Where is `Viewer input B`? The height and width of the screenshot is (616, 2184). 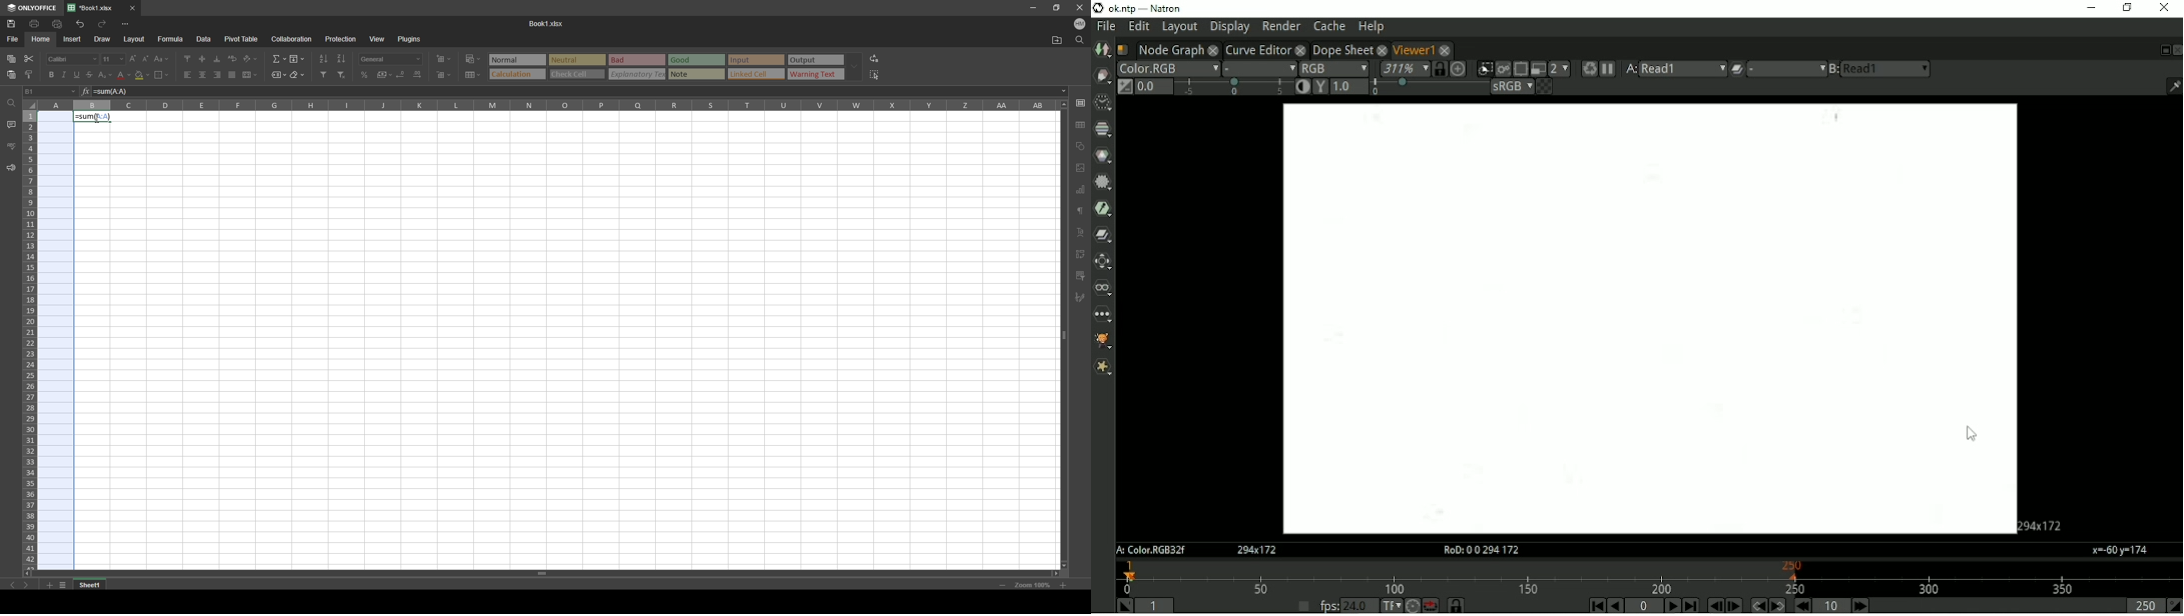 Viewer input B is located at coordinates (1834, 70).